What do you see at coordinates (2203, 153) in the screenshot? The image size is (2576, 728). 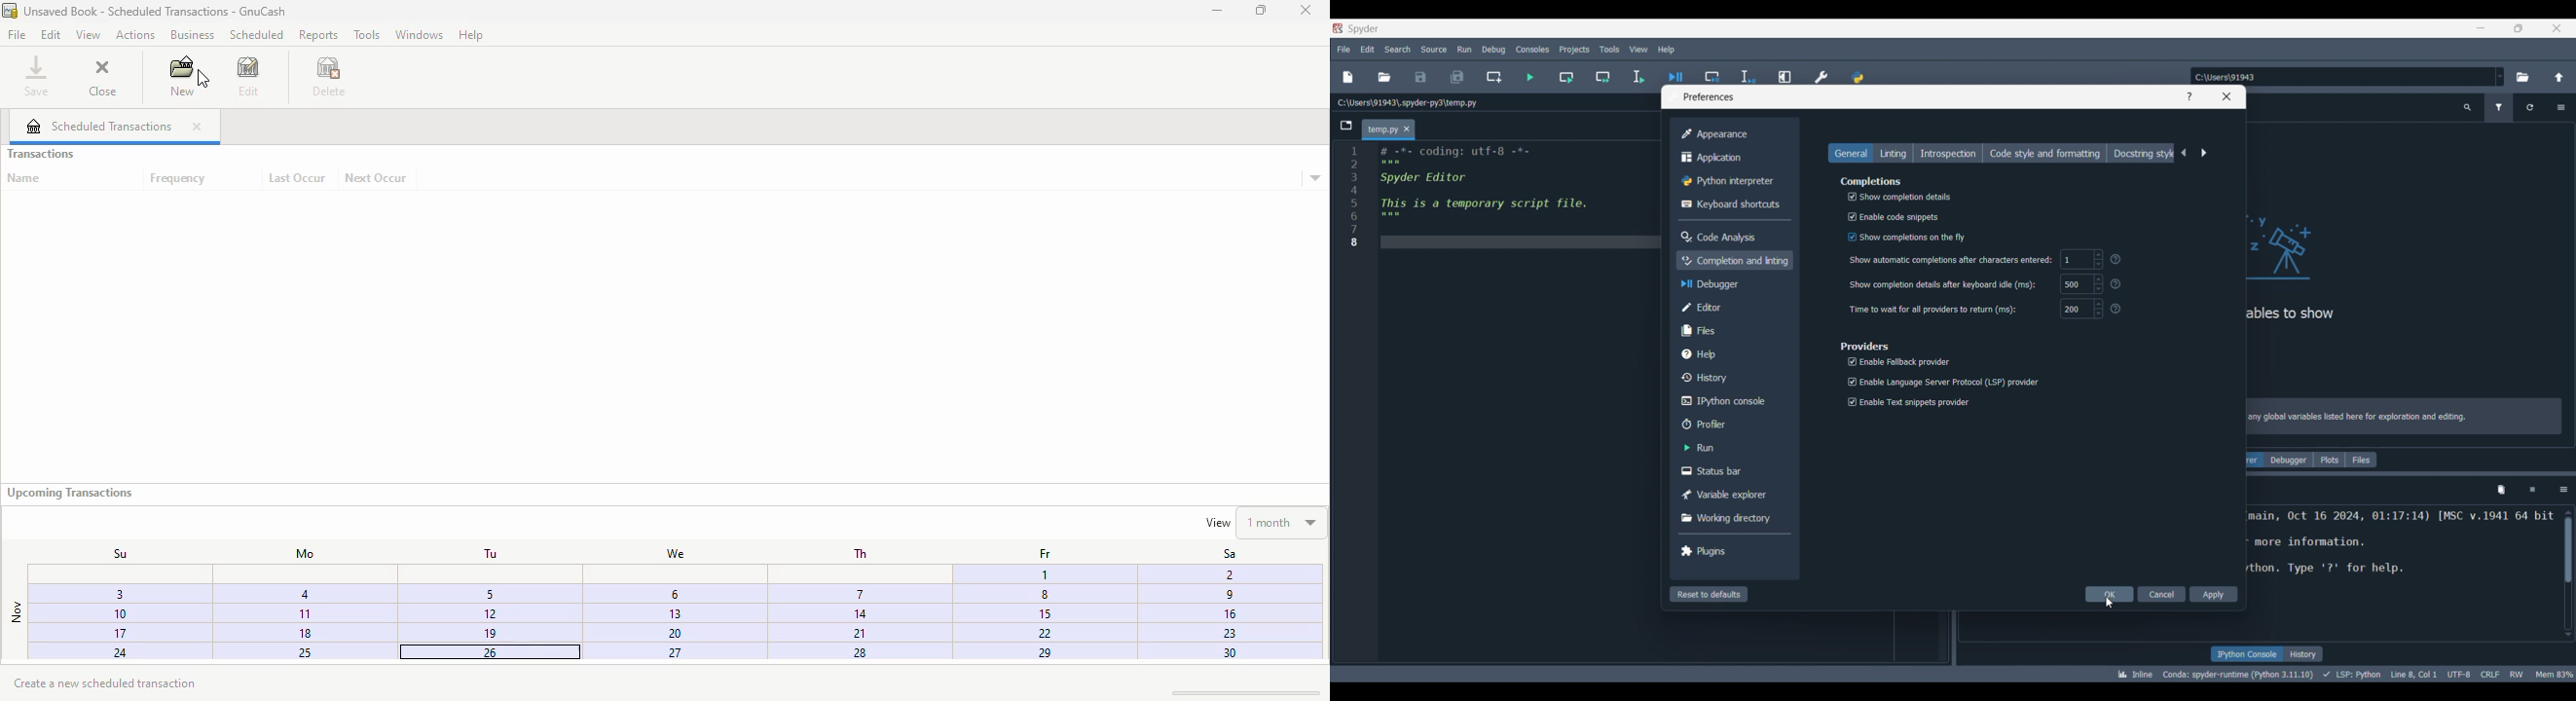 I see `Next` at bounding box center [2203, 153].